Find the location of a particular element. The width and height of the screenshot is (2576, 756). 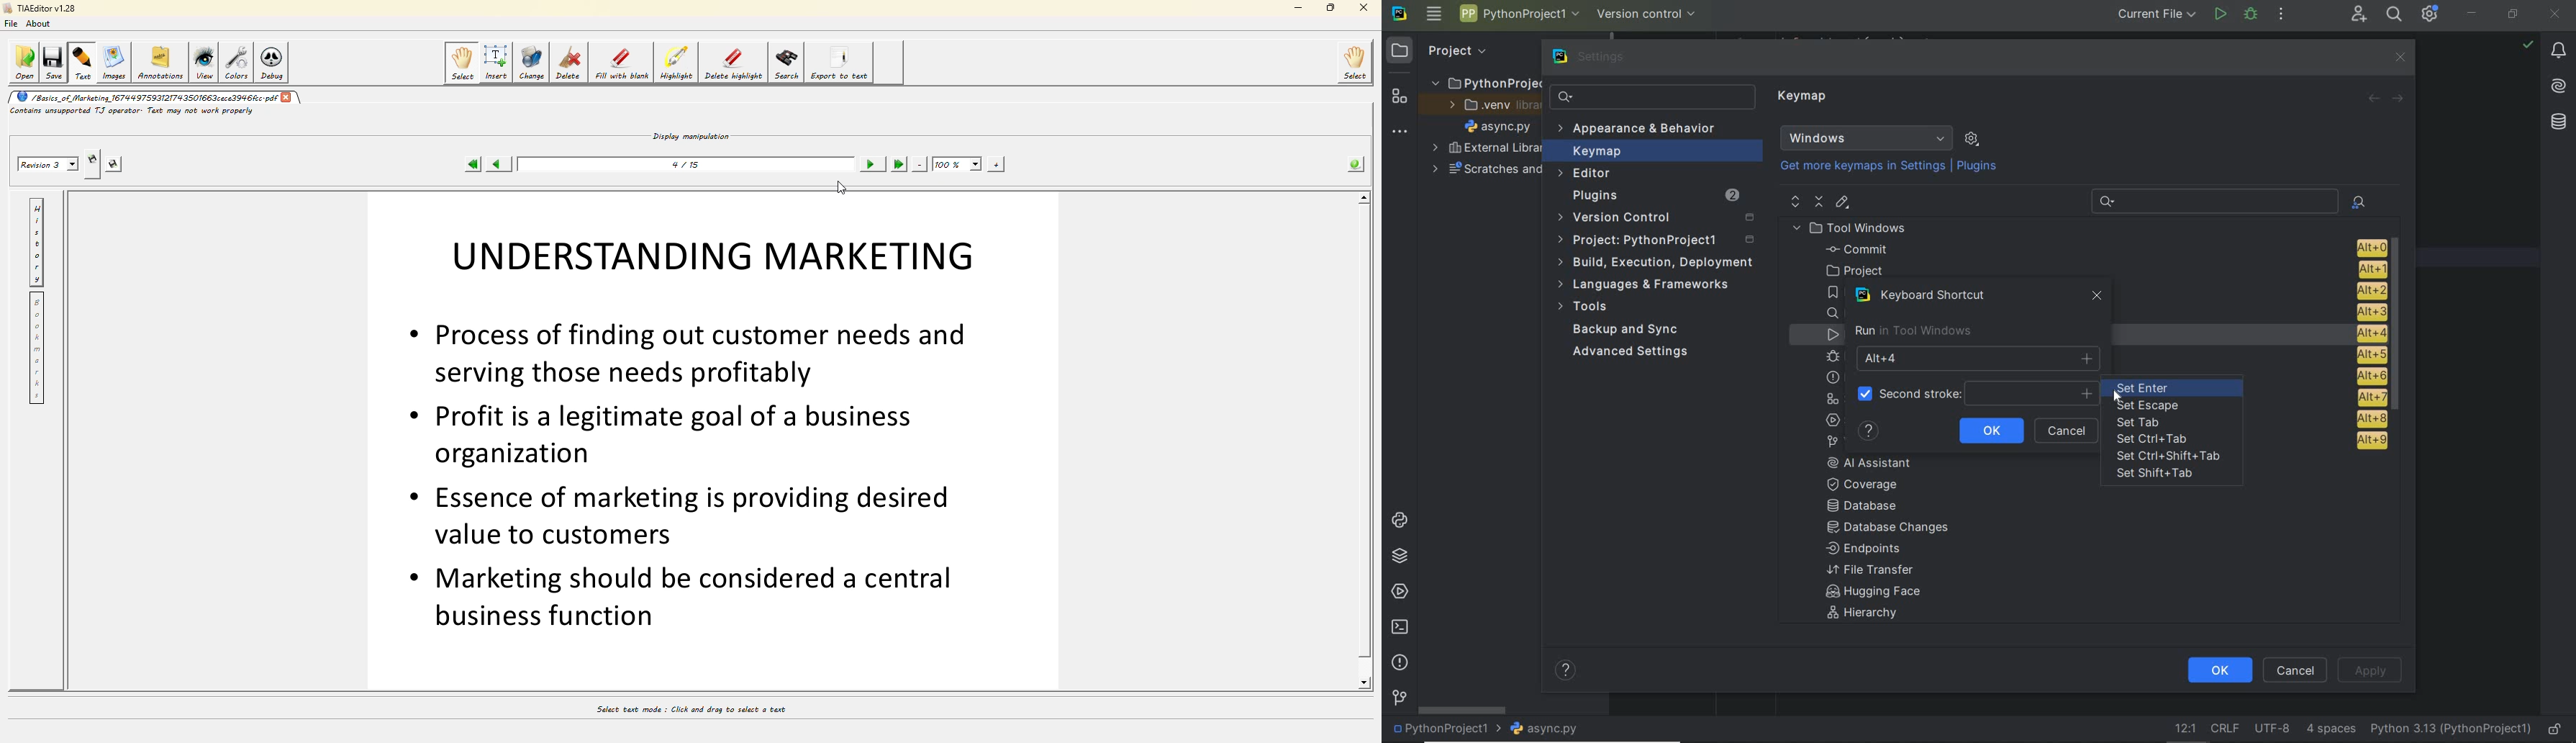

Recent Search is located at coordinates (2212, 199).